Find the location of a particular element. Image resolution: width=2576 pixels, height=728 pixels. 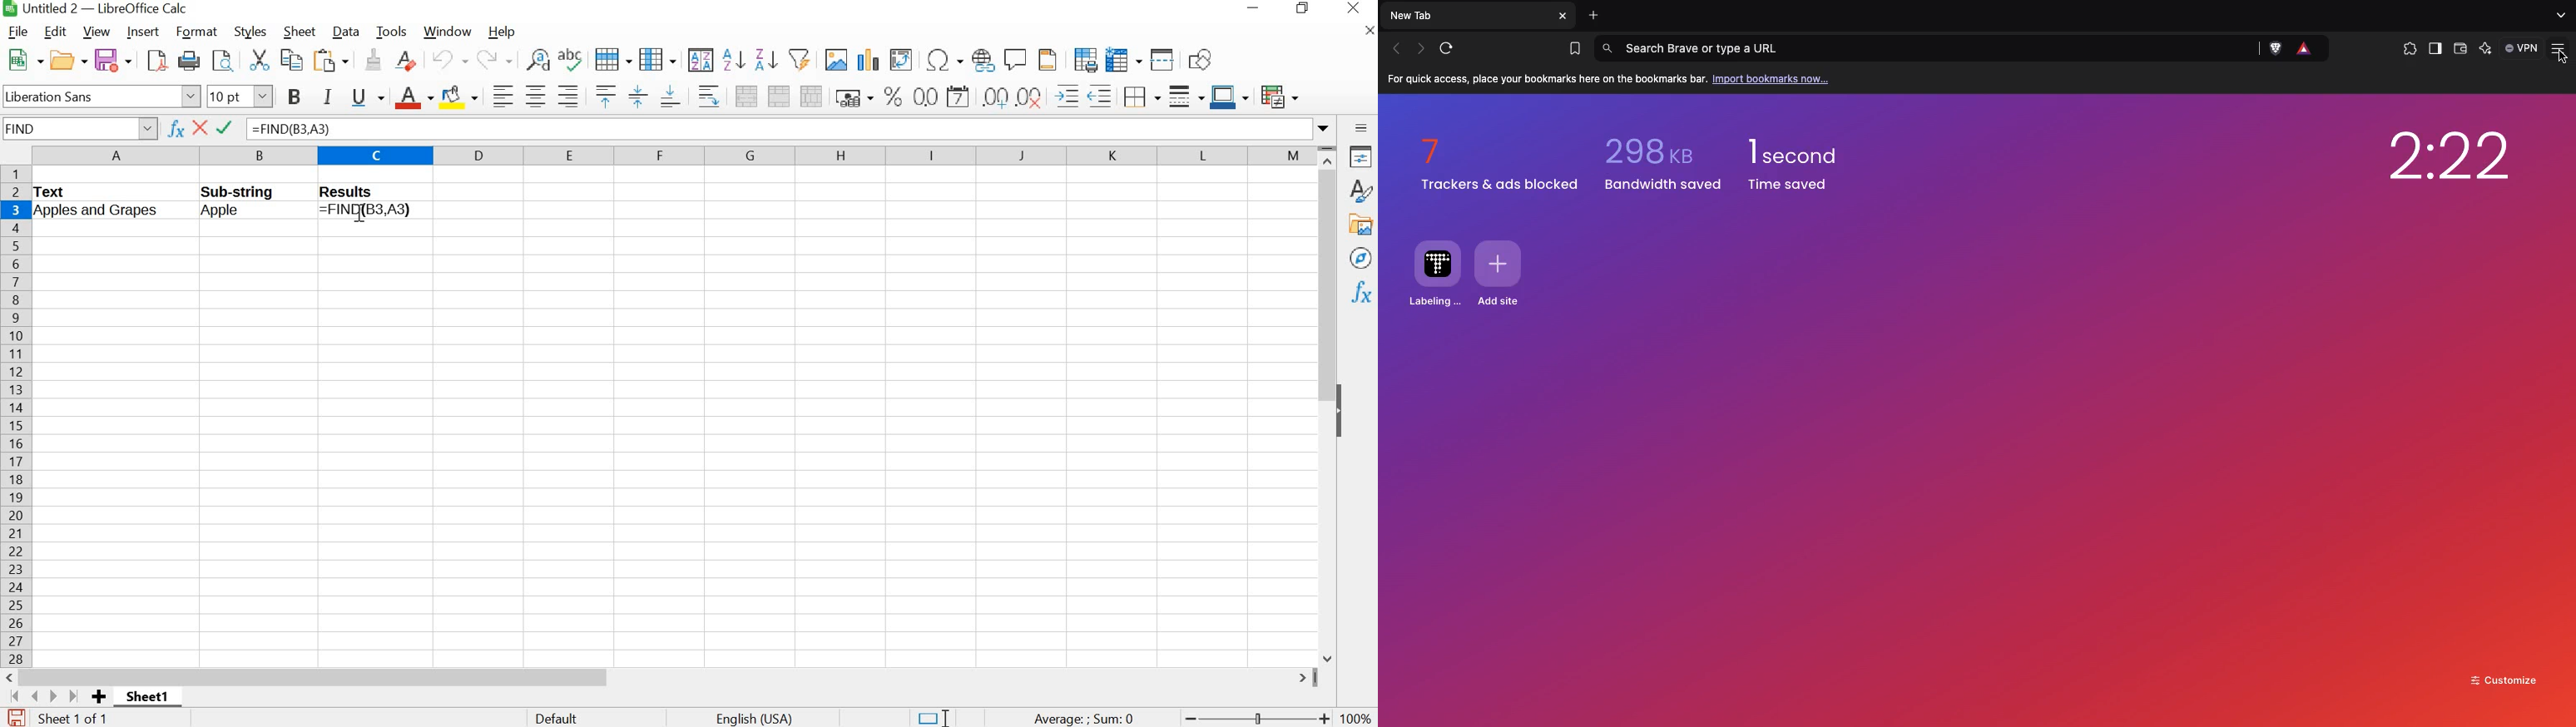

styles is located at coordinates (248, 30).